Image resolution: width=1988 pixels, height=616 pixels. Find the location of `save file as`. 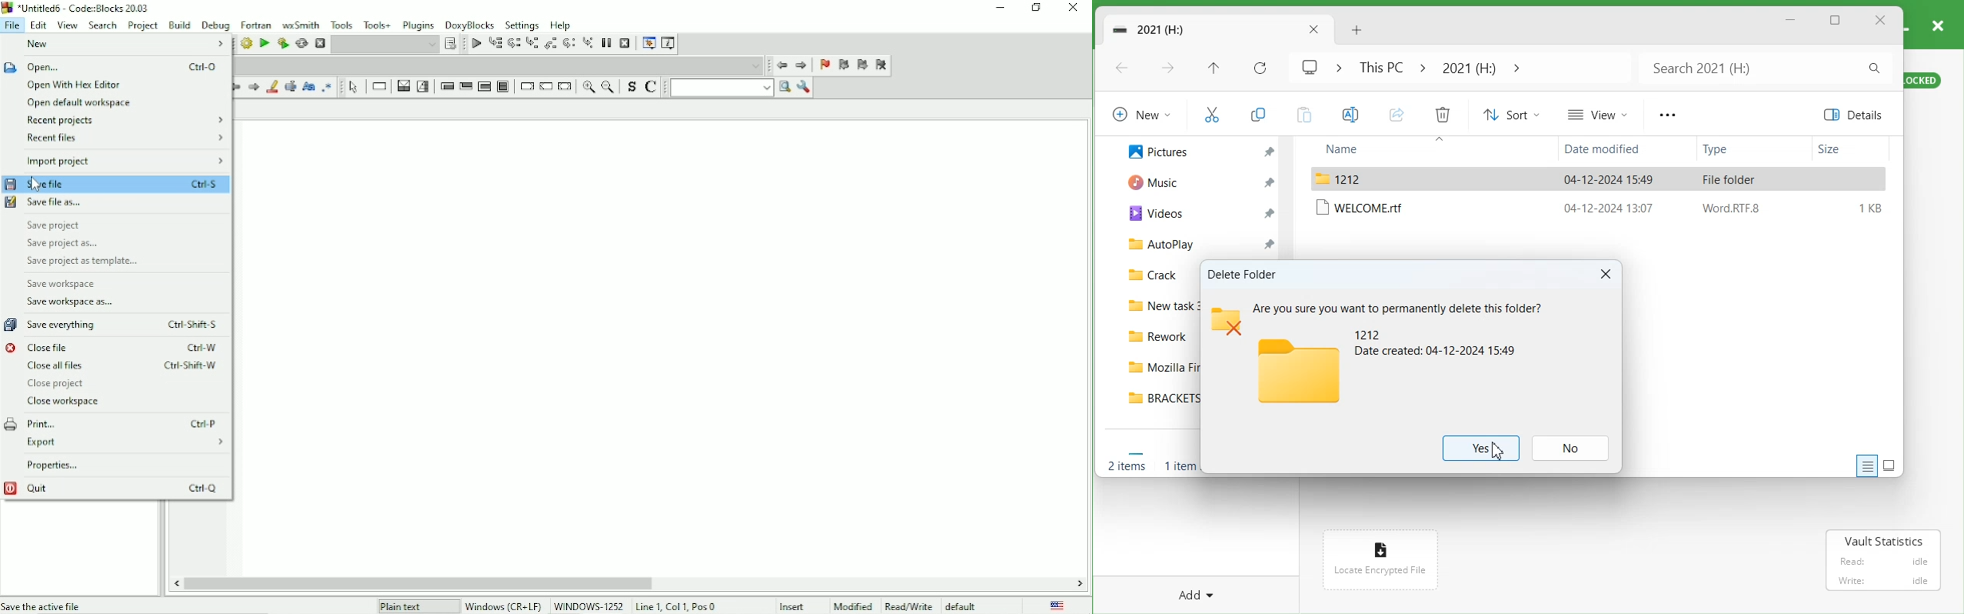

save file as is located at coordinates (46, 202).